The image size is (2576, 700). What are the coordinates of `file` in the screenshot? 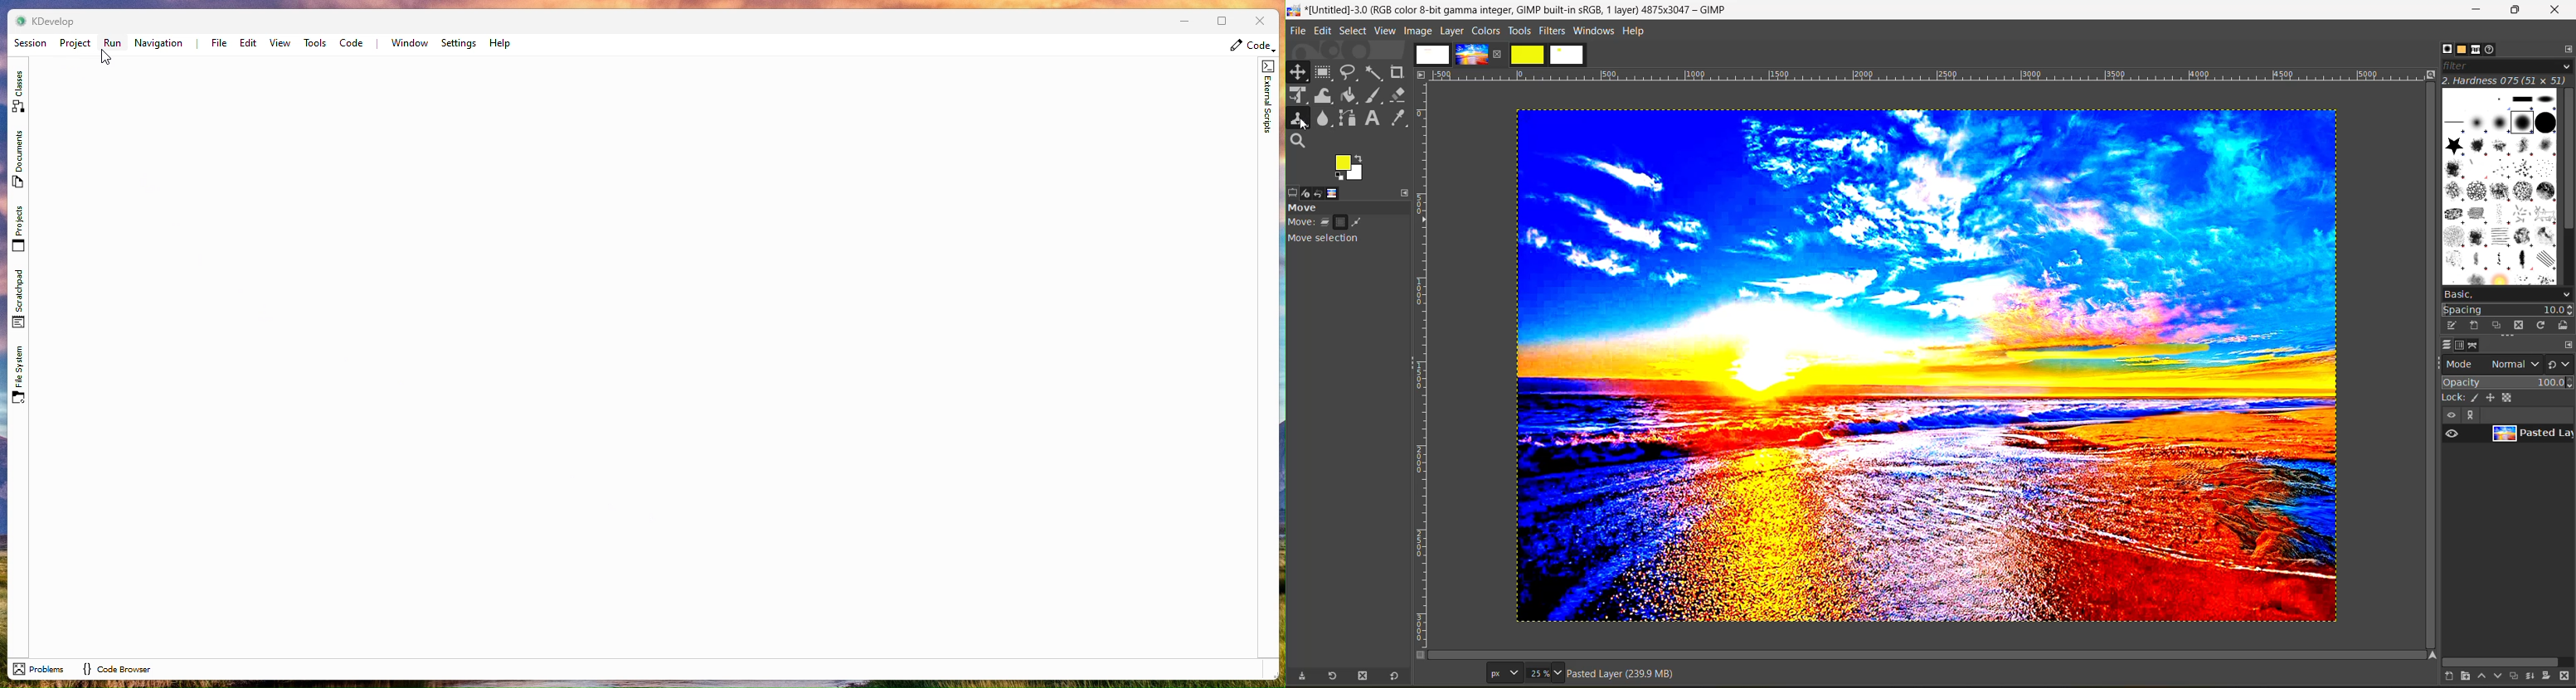 It's located at (1298, 30).